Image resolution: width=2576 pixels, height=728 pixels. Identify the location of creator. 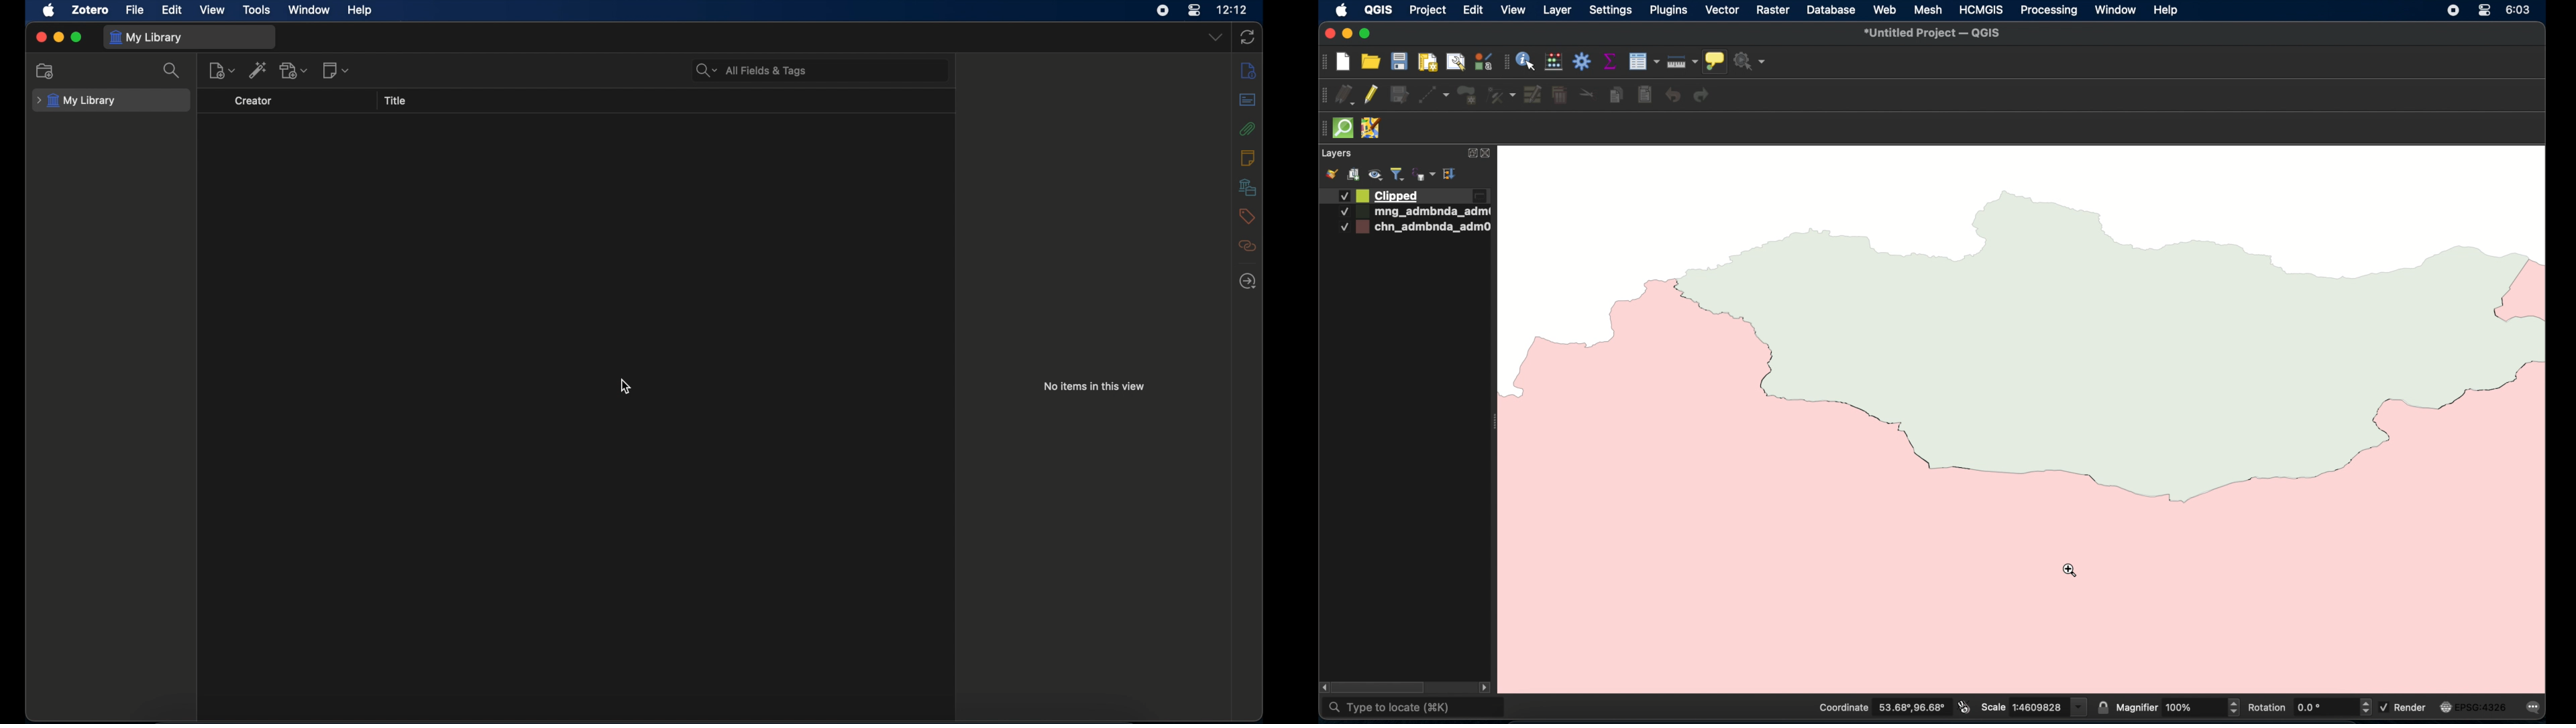
(252, 101).